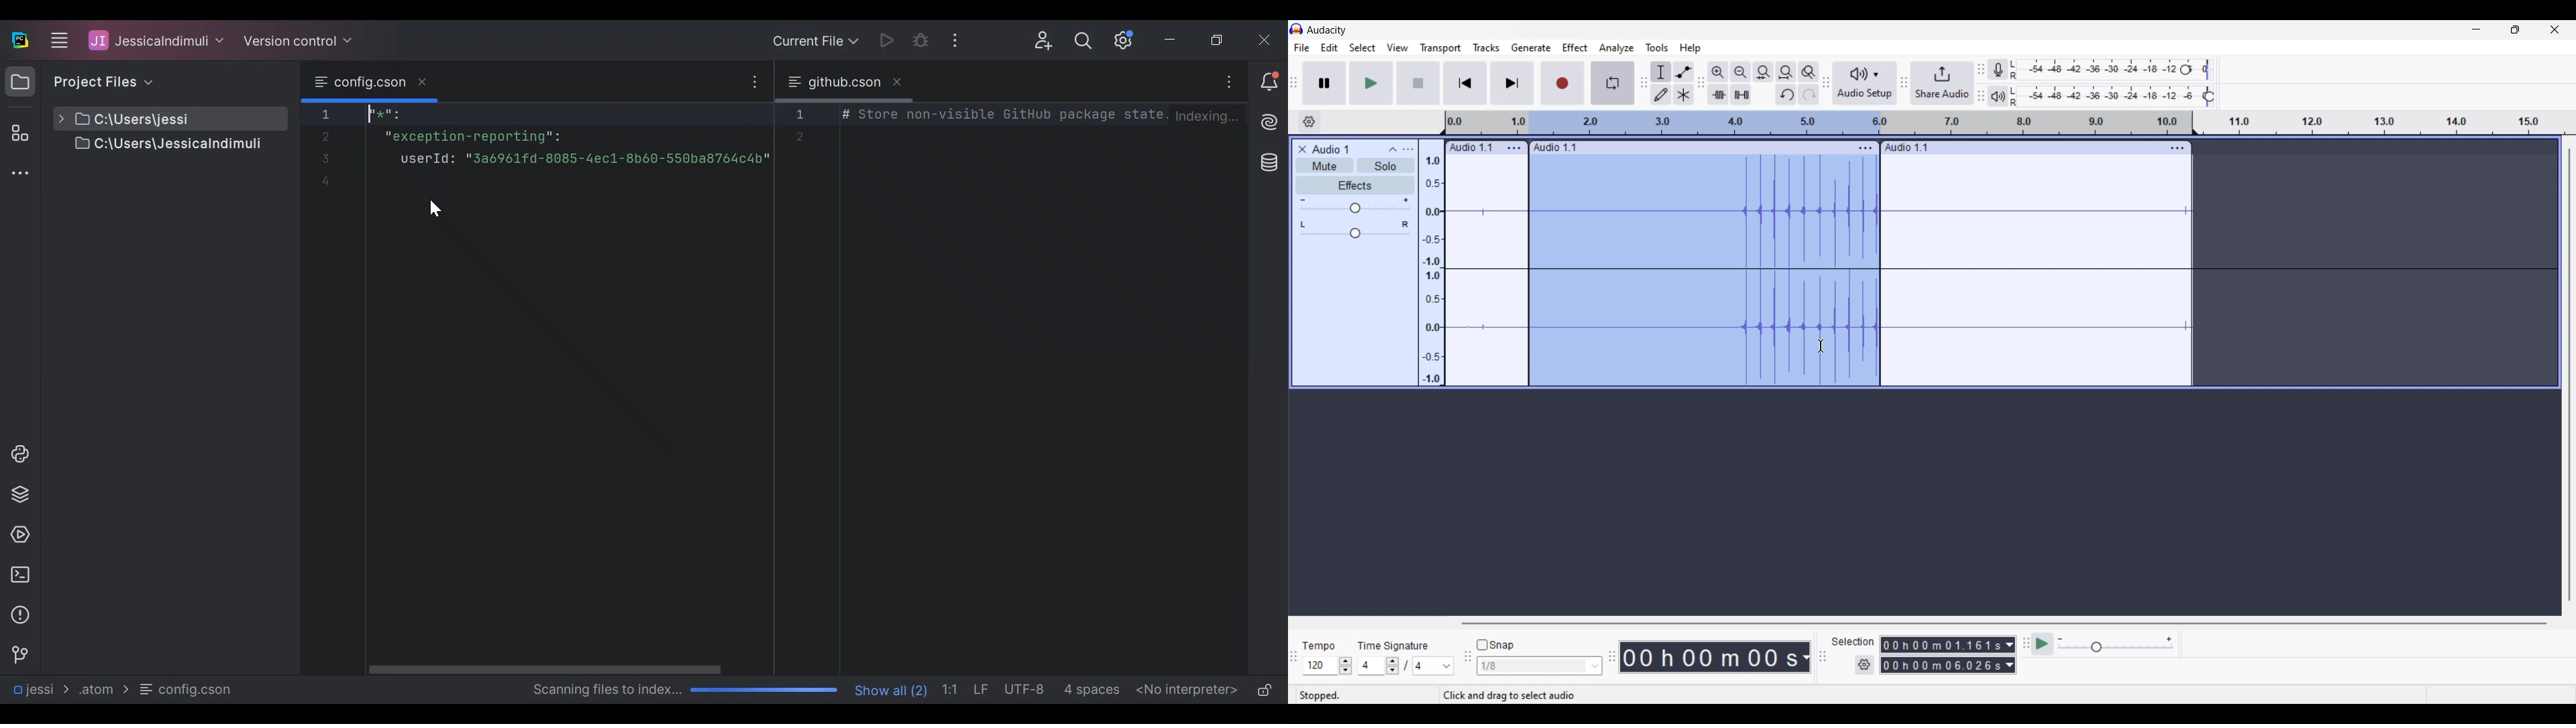 This screenshot has width=2576, height=728. I want to click on Tools menu, so click(1657, 48).